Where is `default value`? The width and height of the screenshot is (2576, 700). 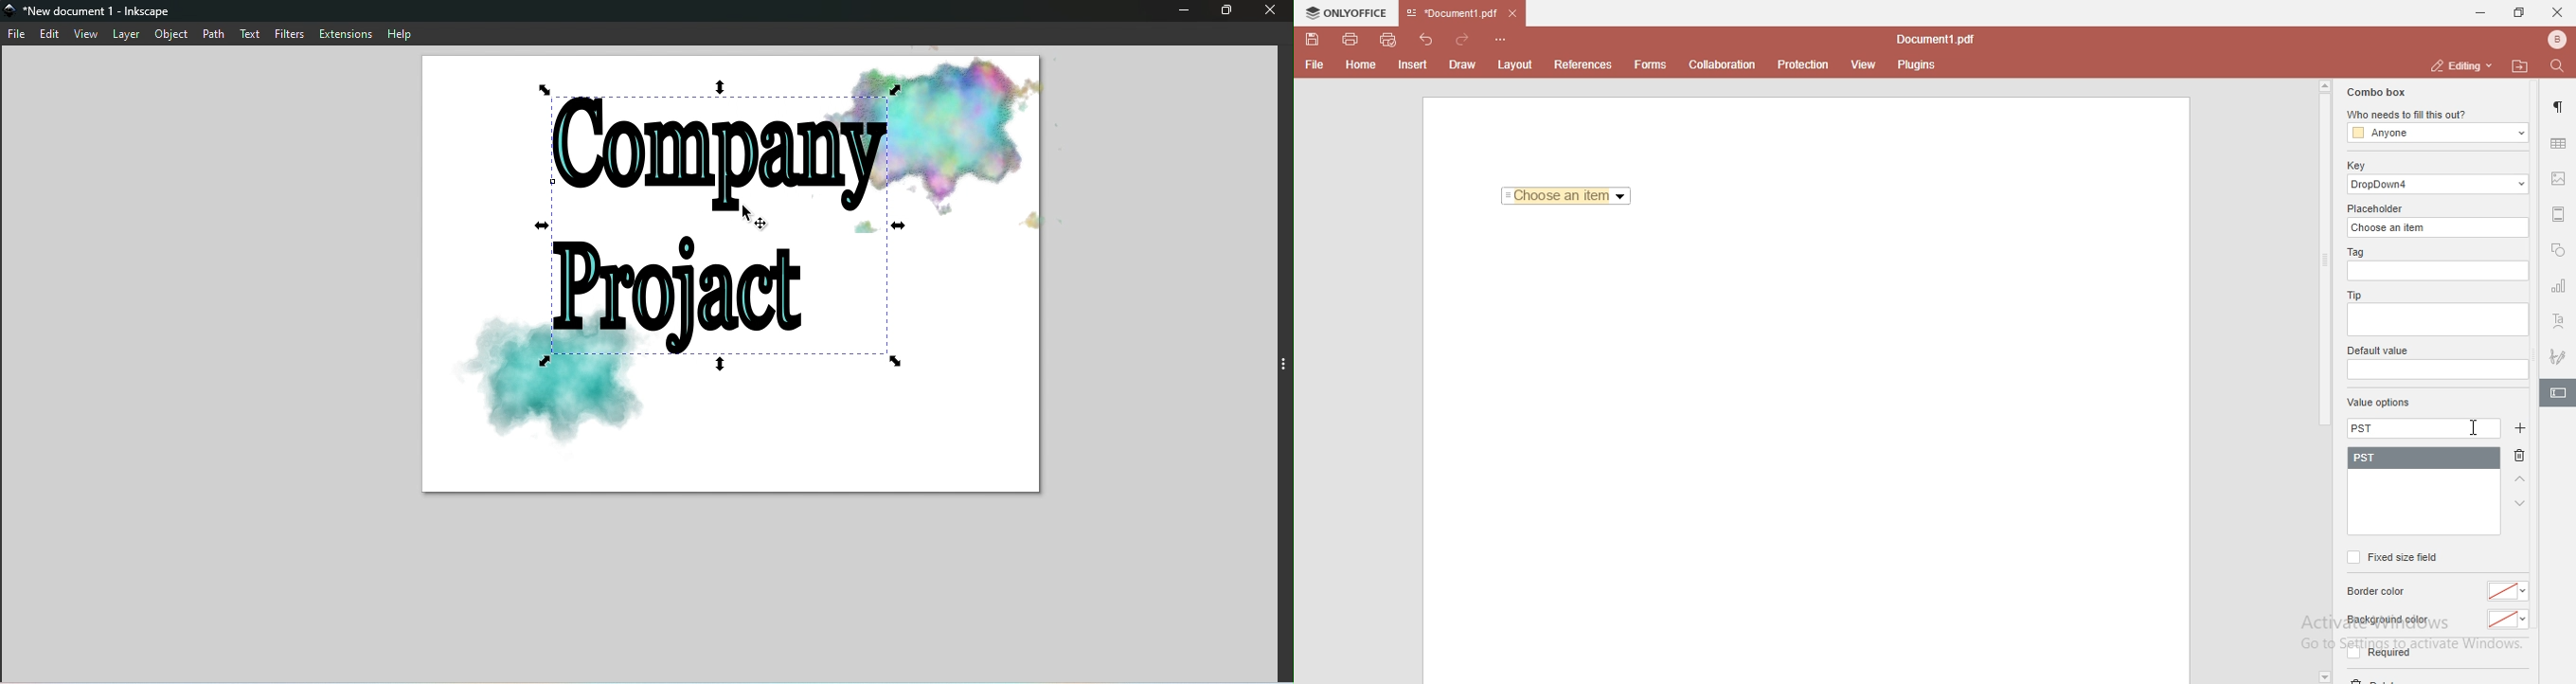 default value is located at coordinates (2380, 351).